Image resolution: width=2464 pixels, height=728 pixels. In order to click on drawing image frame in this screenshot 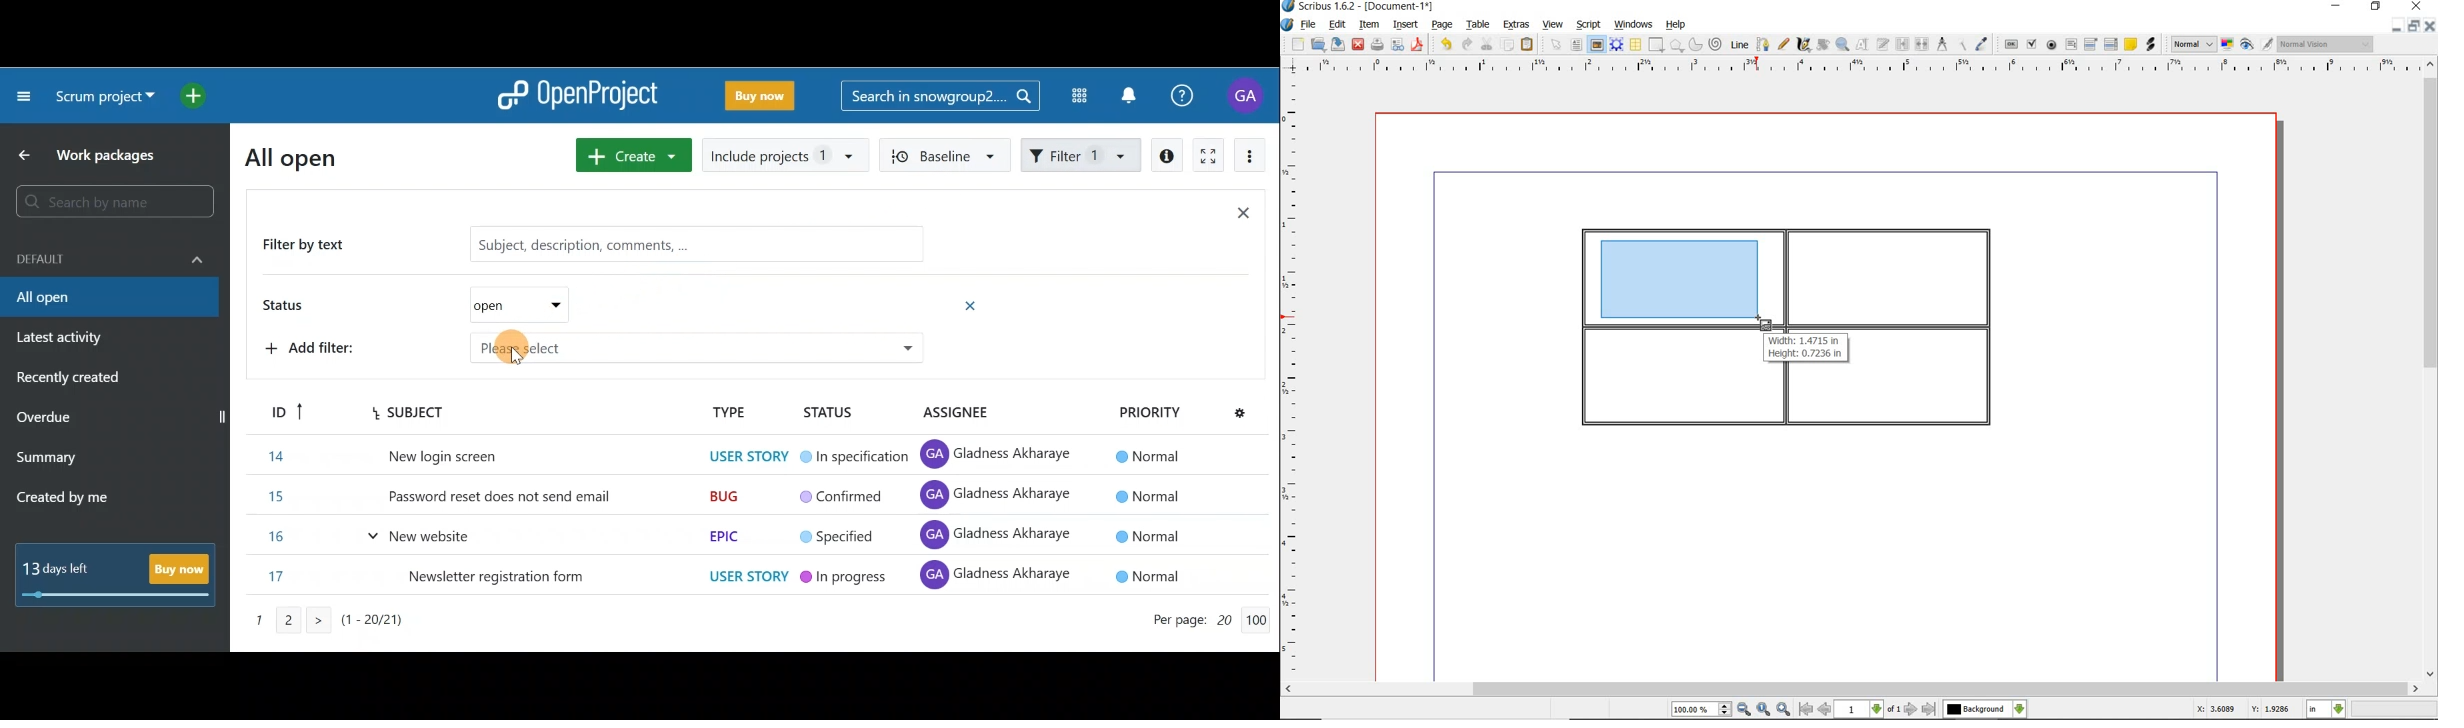, I will do `click(1686, 281)`.